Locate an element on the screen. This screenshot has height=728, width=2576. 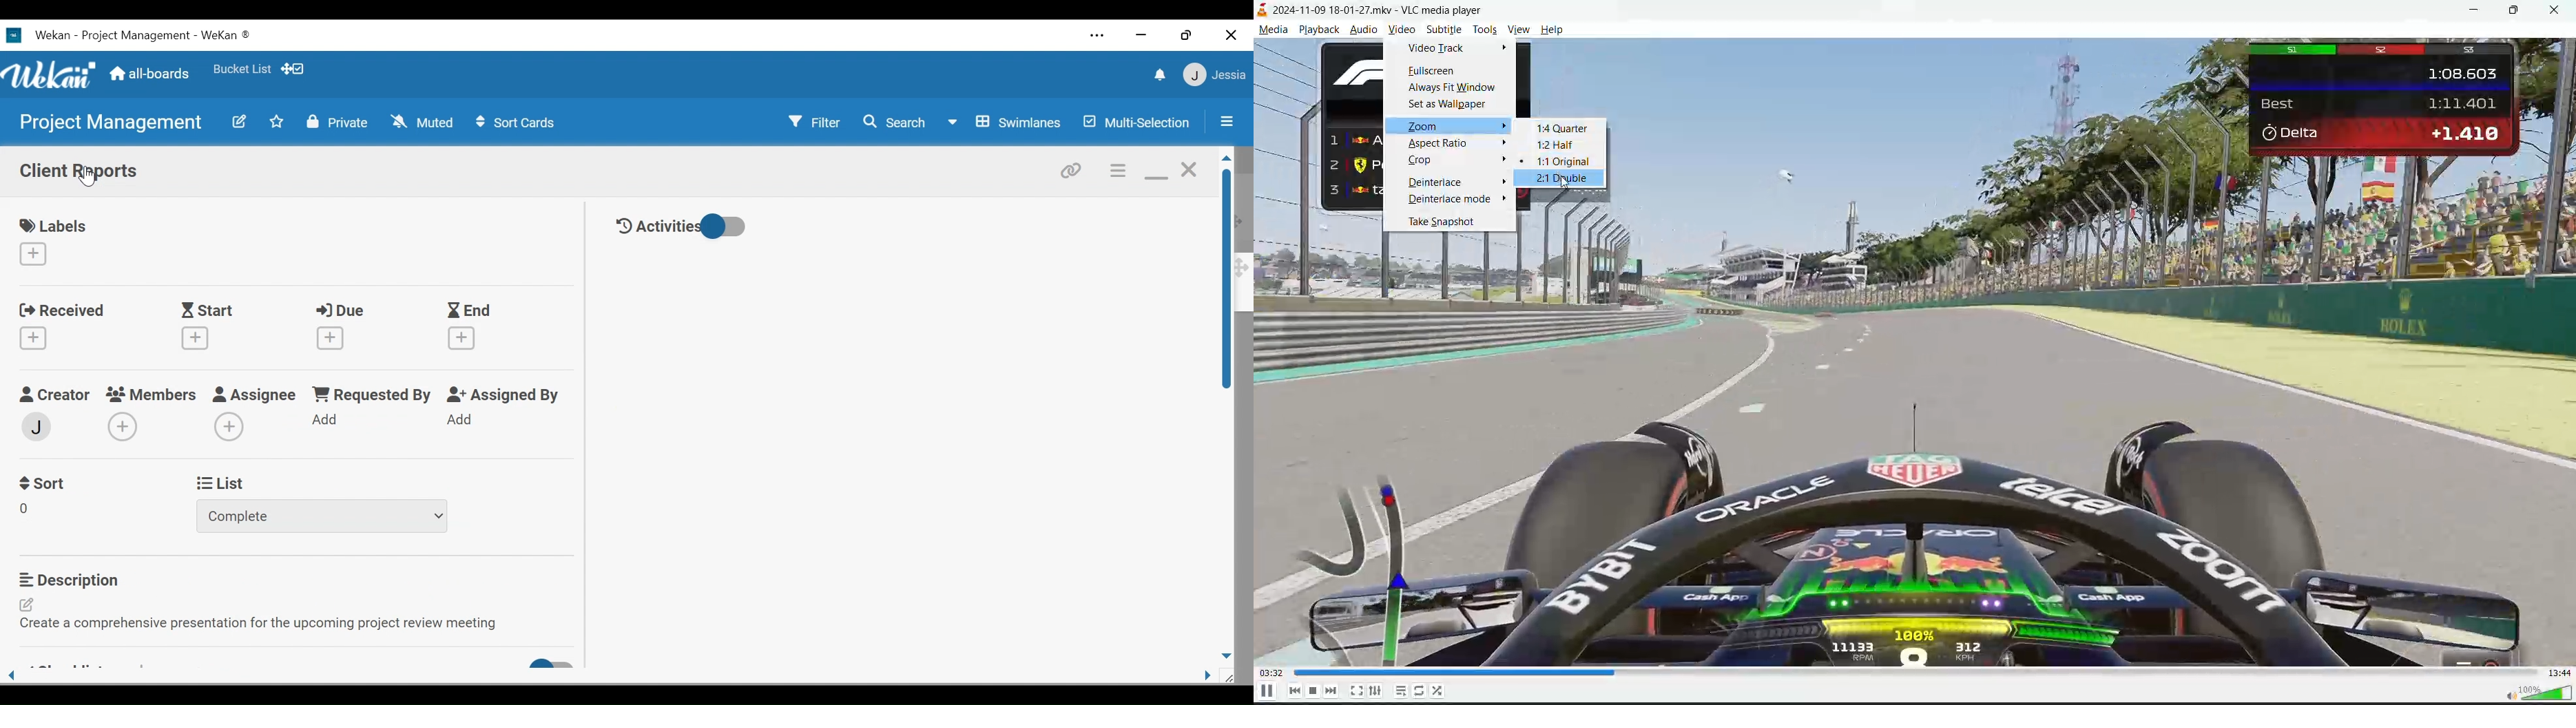
Toggle show/hide History activities is located at coordinates (724, 227).